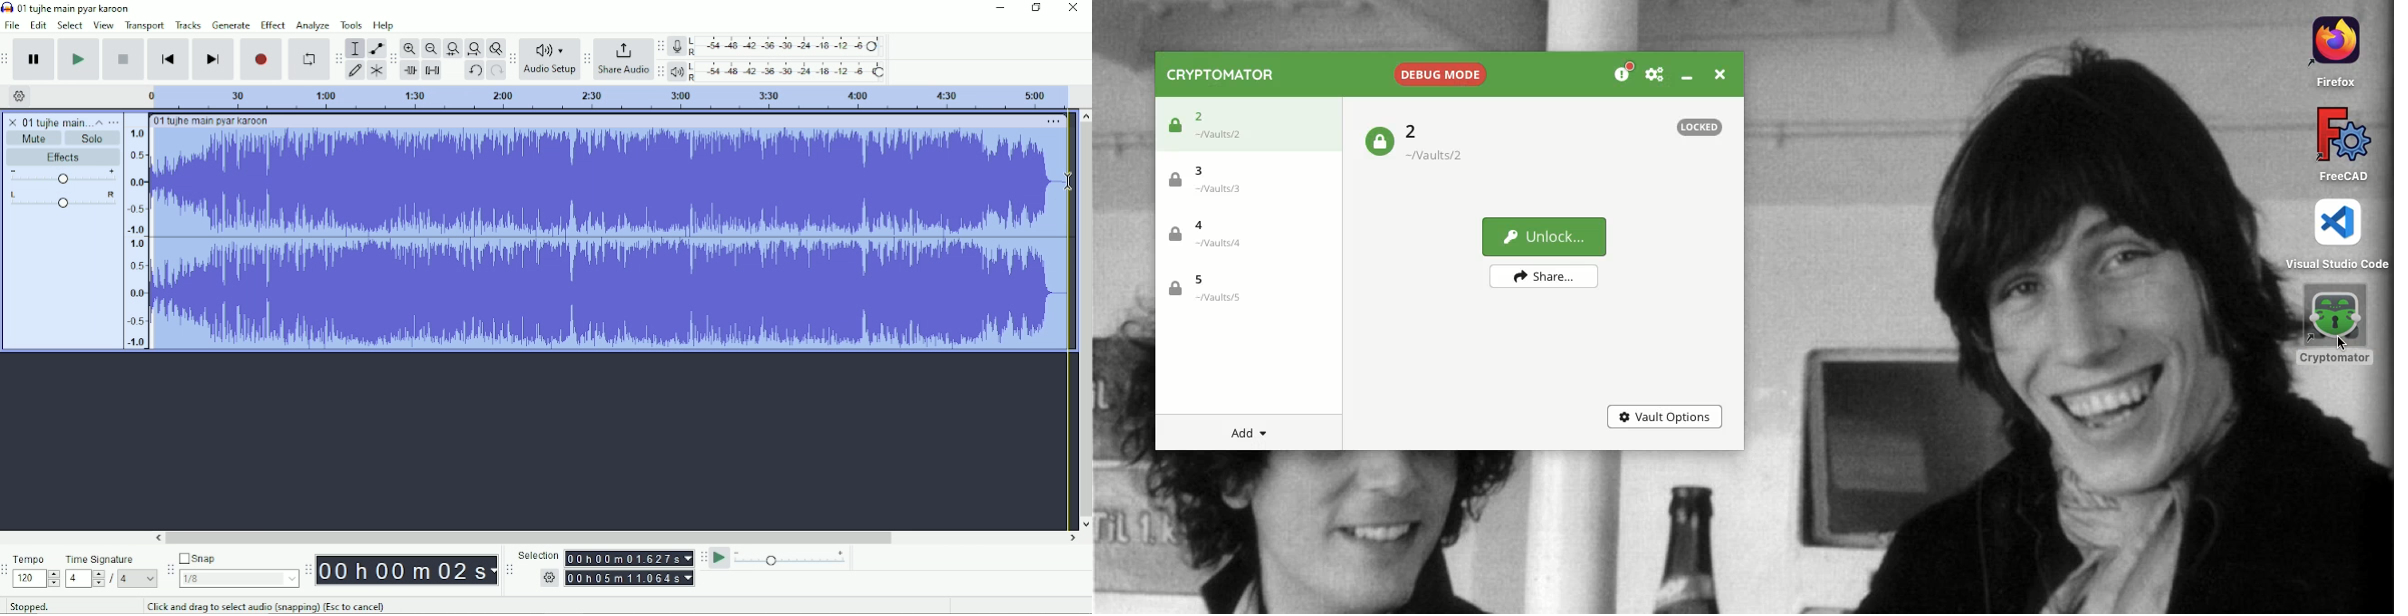 This screenshot has width=2408, height=616. Describe the element at coordinates (2344, 144) in the screenshot. I see `FreeCAD` at that location.